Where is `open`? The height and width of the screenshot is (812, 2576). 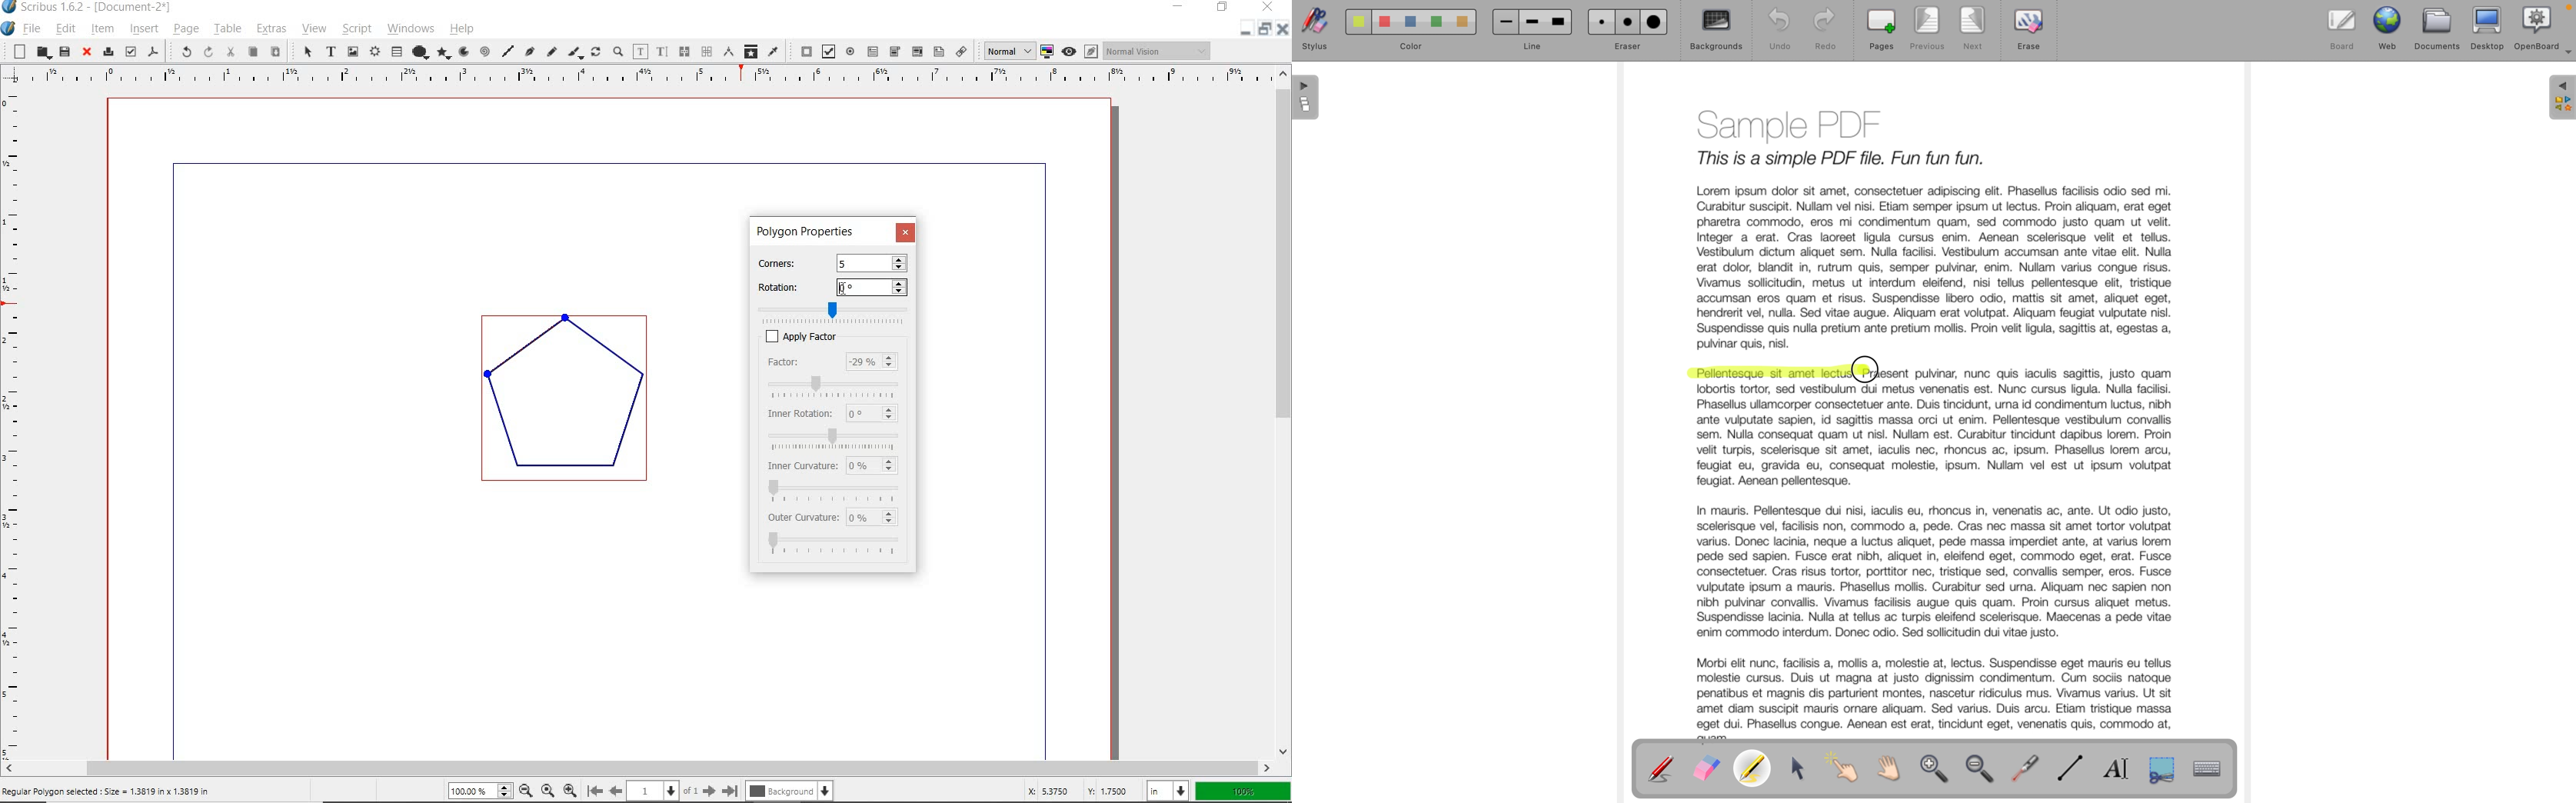 open is located at coordinates (41, 52).